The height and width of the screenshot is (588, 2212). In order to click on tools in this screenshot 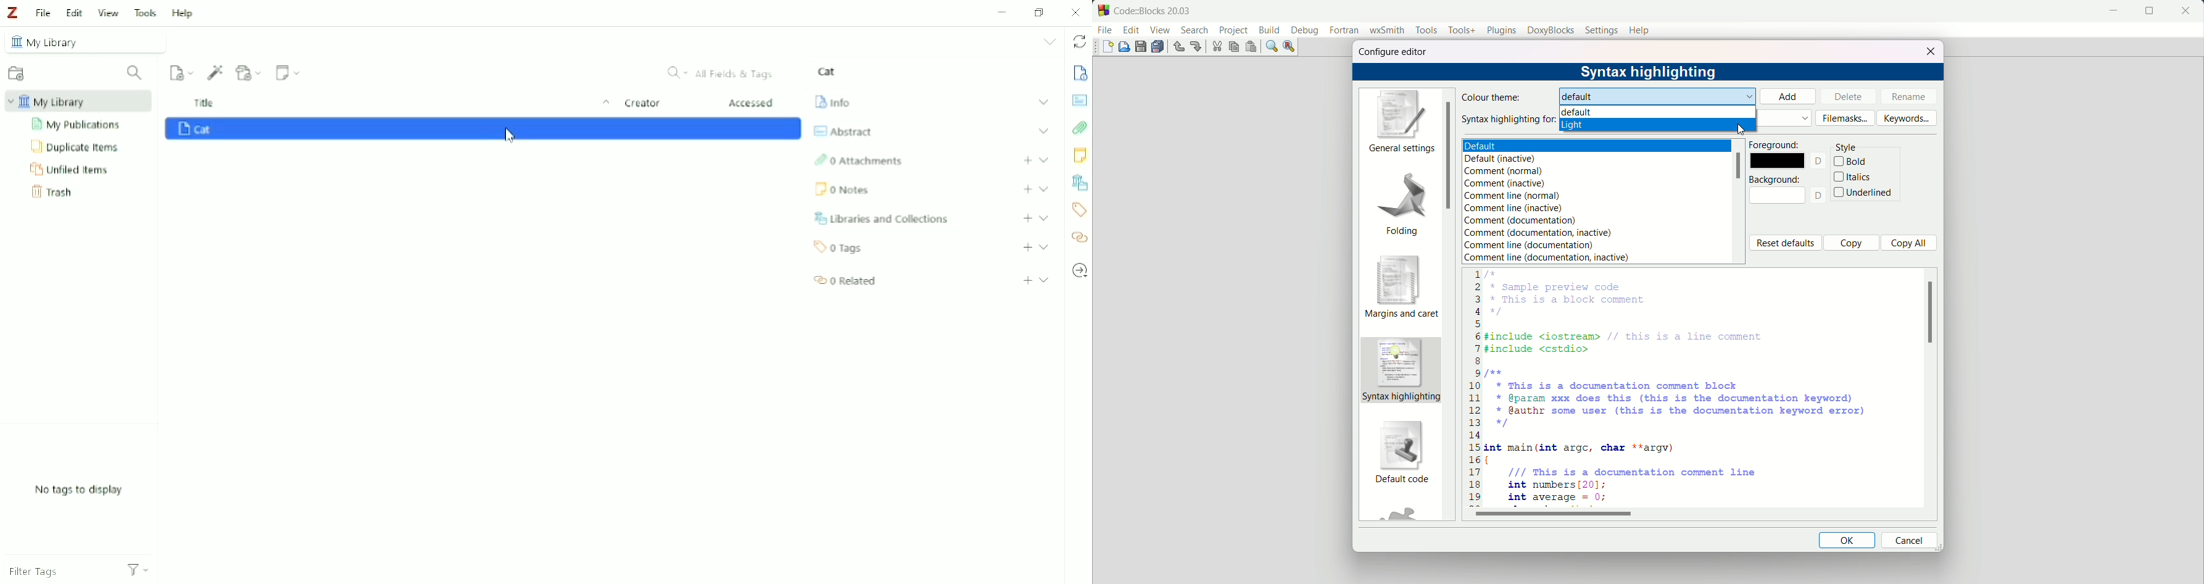, I will do `click(1426, 30)`.